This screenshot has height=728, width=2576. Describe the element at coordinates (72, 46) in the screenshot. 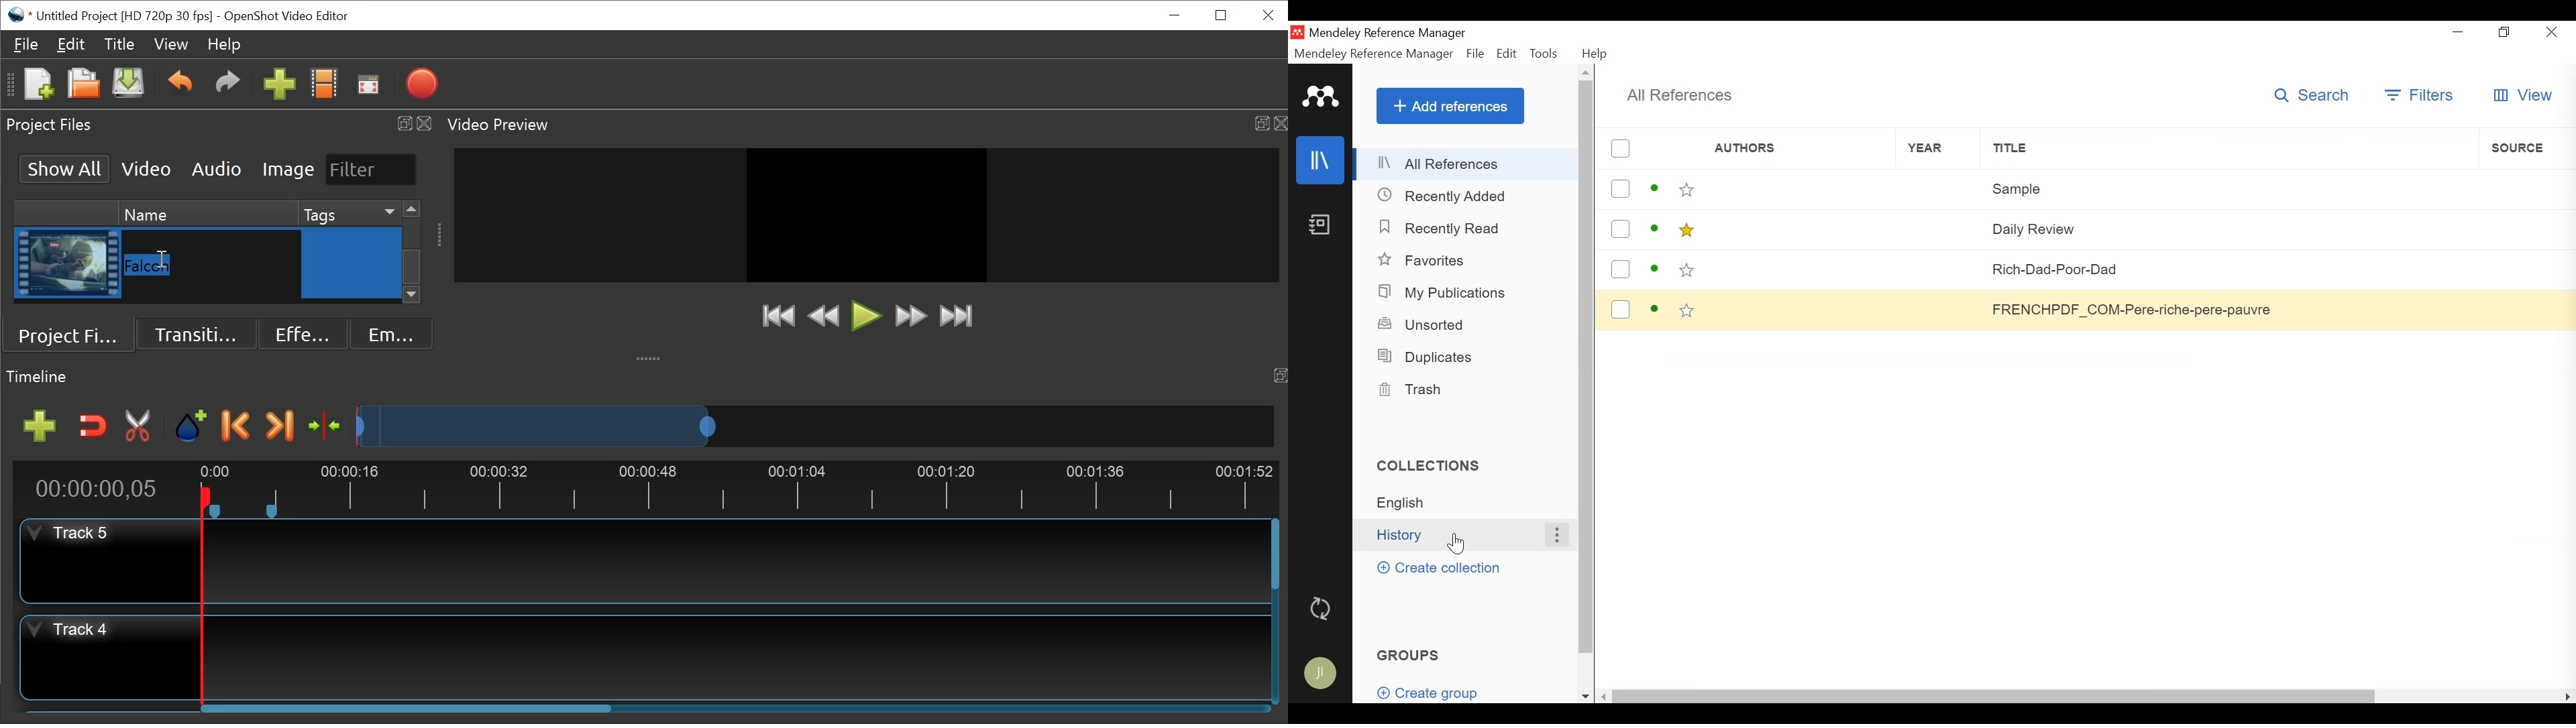

I see `Edit` at that location.